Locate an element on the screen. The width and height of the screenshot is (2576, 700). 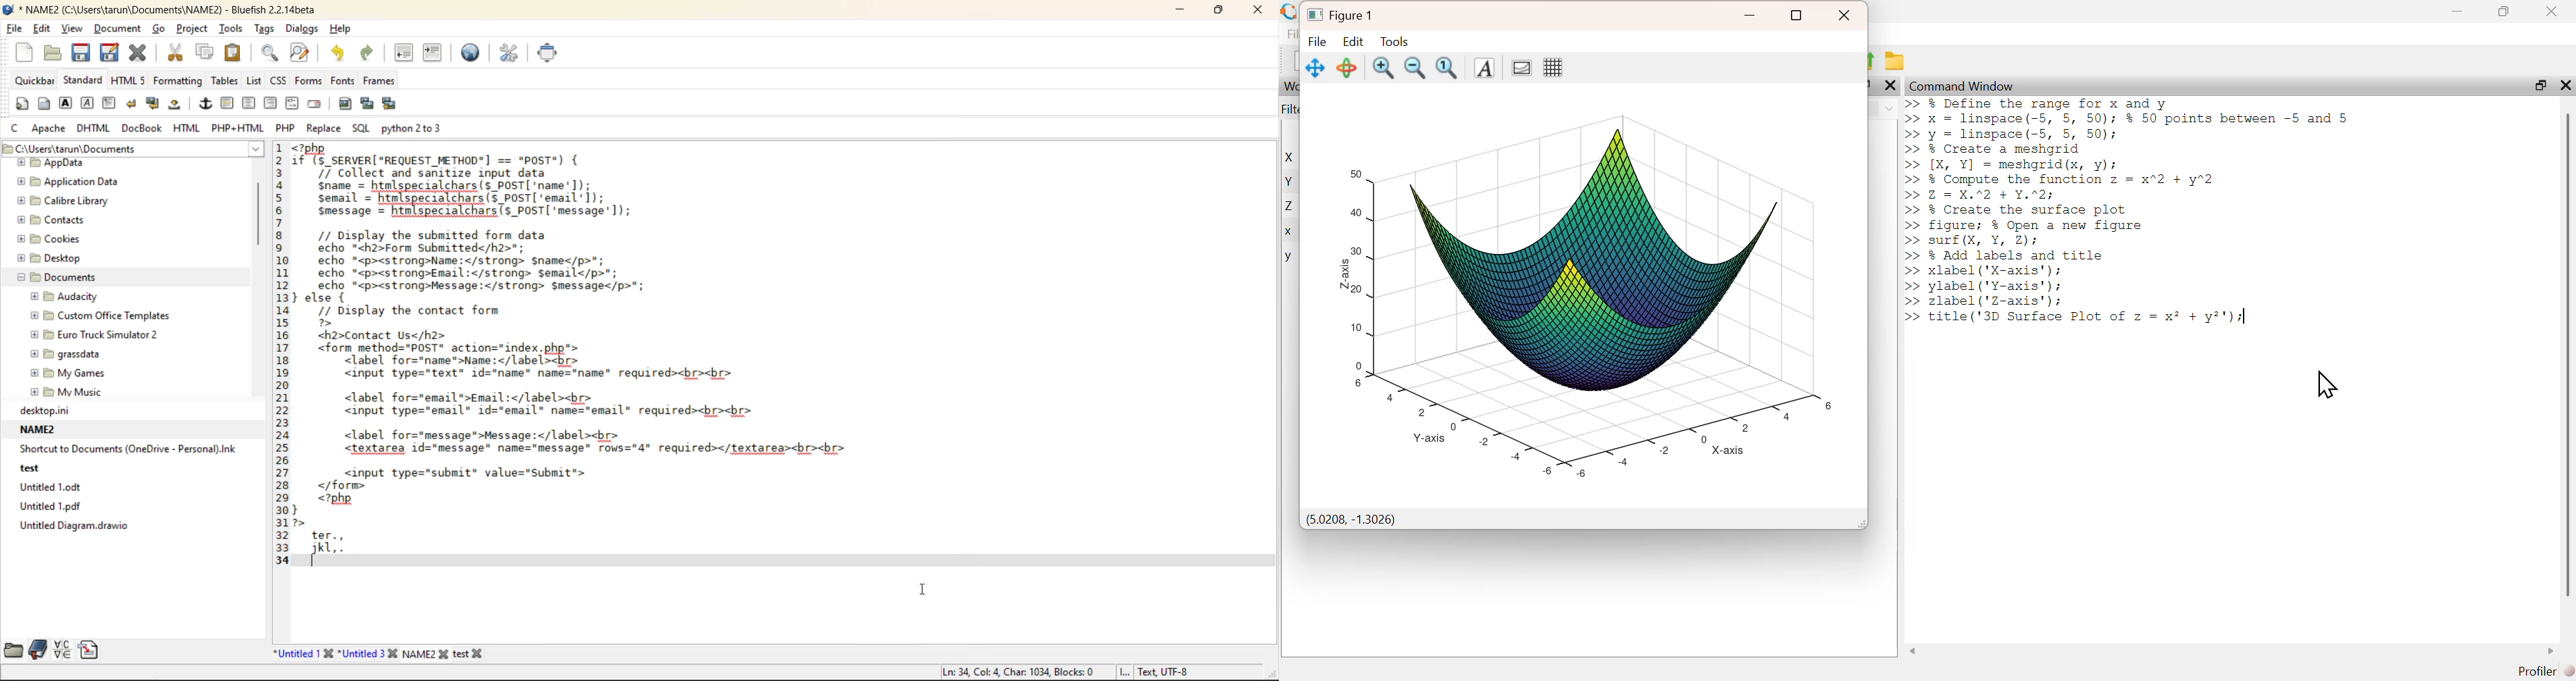
file path is located at coordinates (131, 149).